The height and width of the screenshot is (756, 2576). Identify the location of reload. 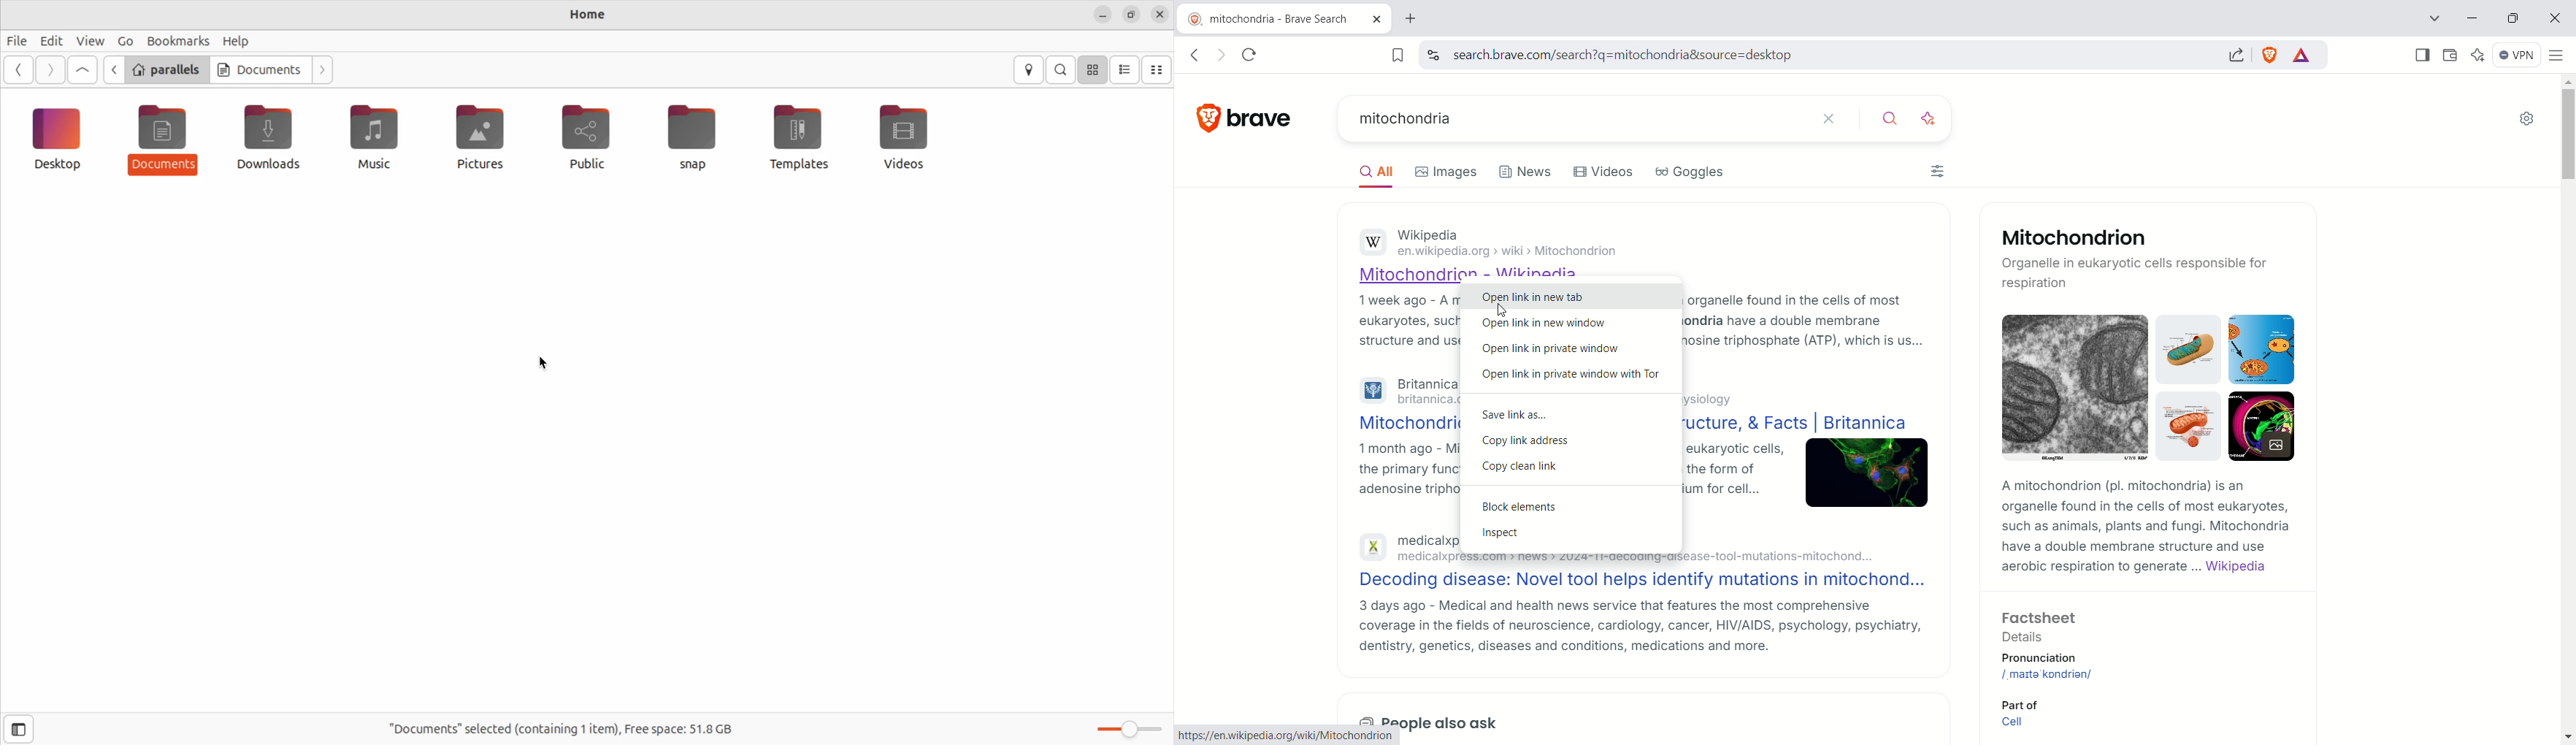
(1251, 54).